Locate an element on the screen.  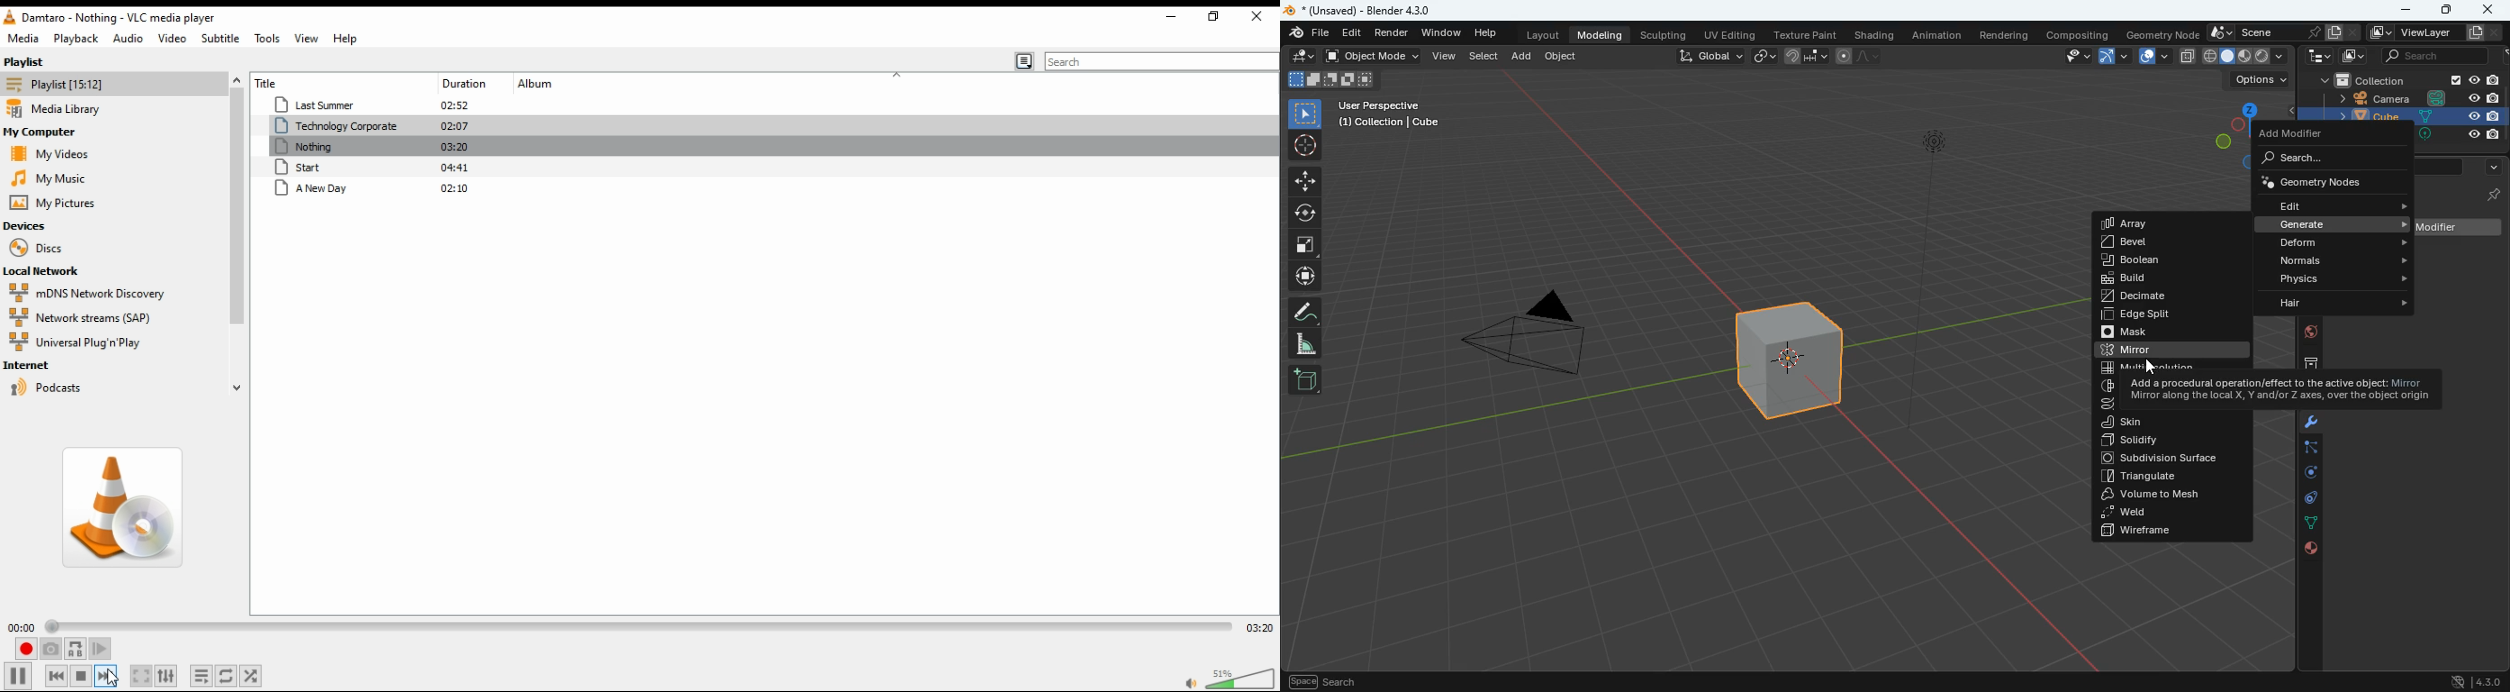
title is located at coordinates (312, 82).